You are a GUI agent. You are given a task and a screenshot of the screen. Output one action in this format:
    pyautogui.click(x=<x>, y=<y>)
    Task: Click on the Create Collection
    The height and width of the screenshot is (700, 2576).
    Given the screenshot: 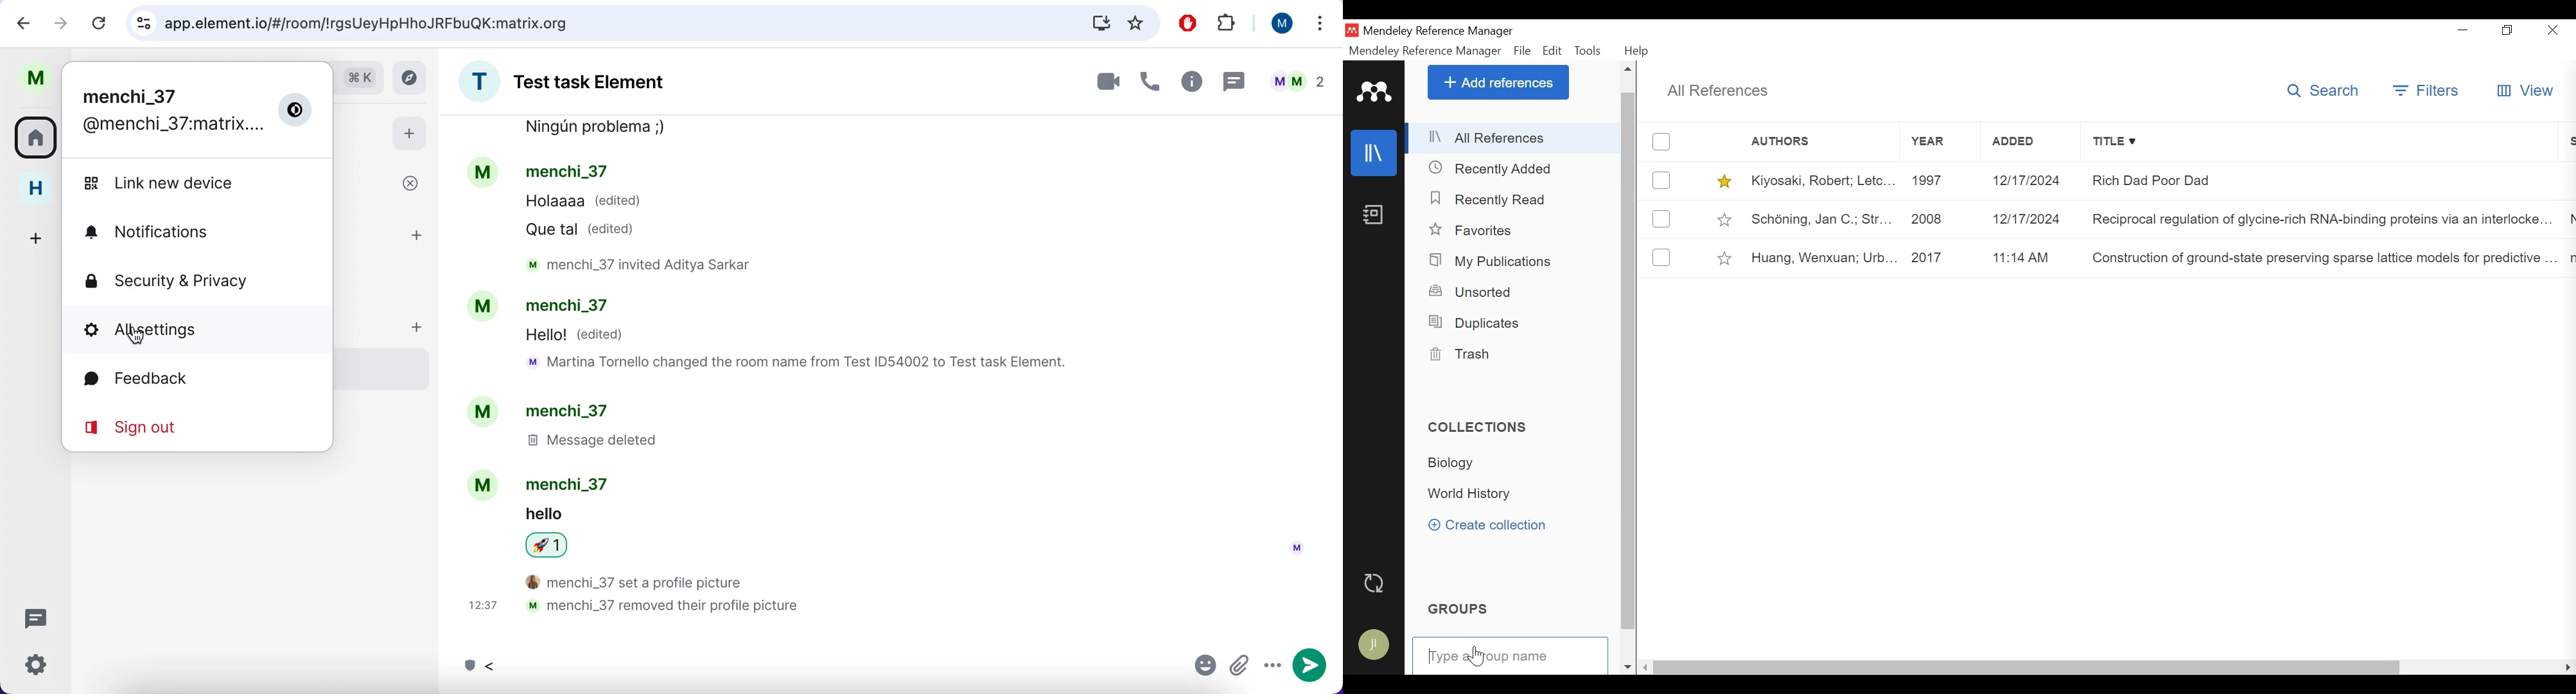 What is the action you would take?
    pyautogui.click(x=1487, y=524)
    